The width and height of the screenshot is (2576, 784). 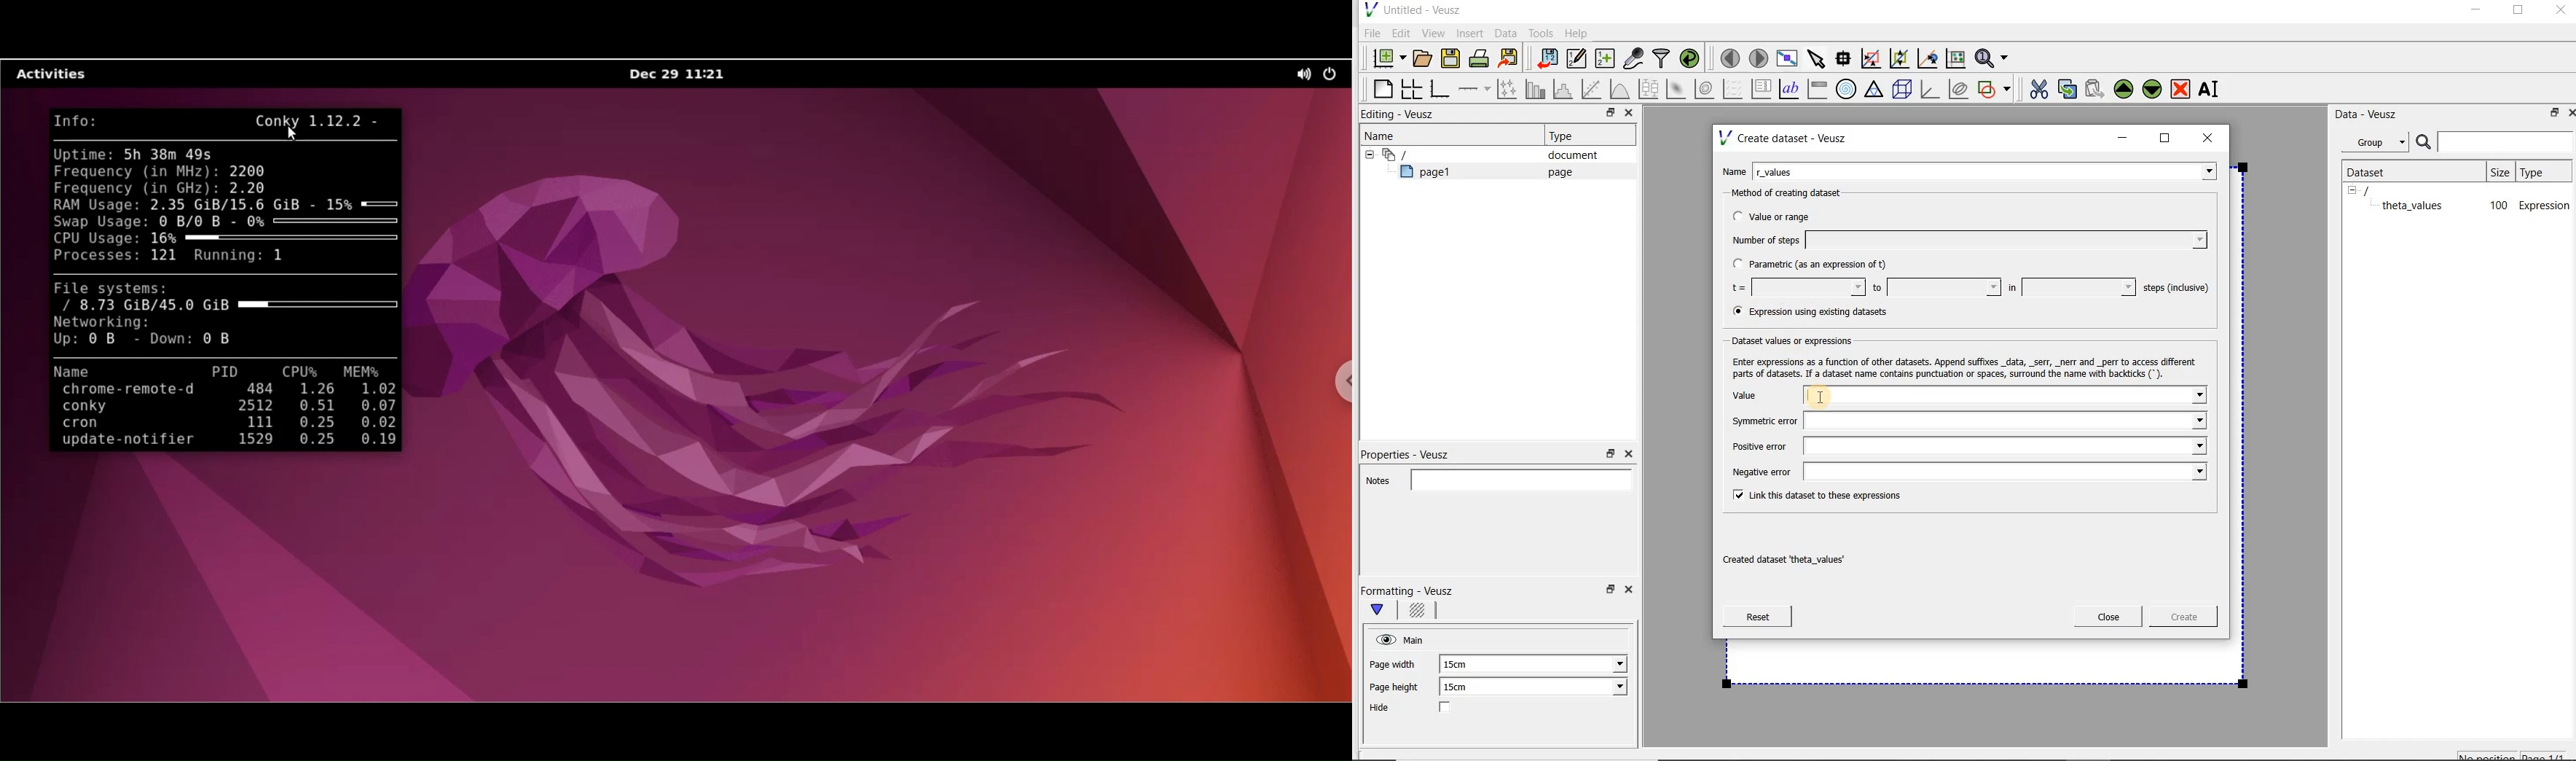 What do you see at coordinates (1805, 339) in the screenshot?
I see `Dataset values or expressions` at bounding box center [1805, 339].